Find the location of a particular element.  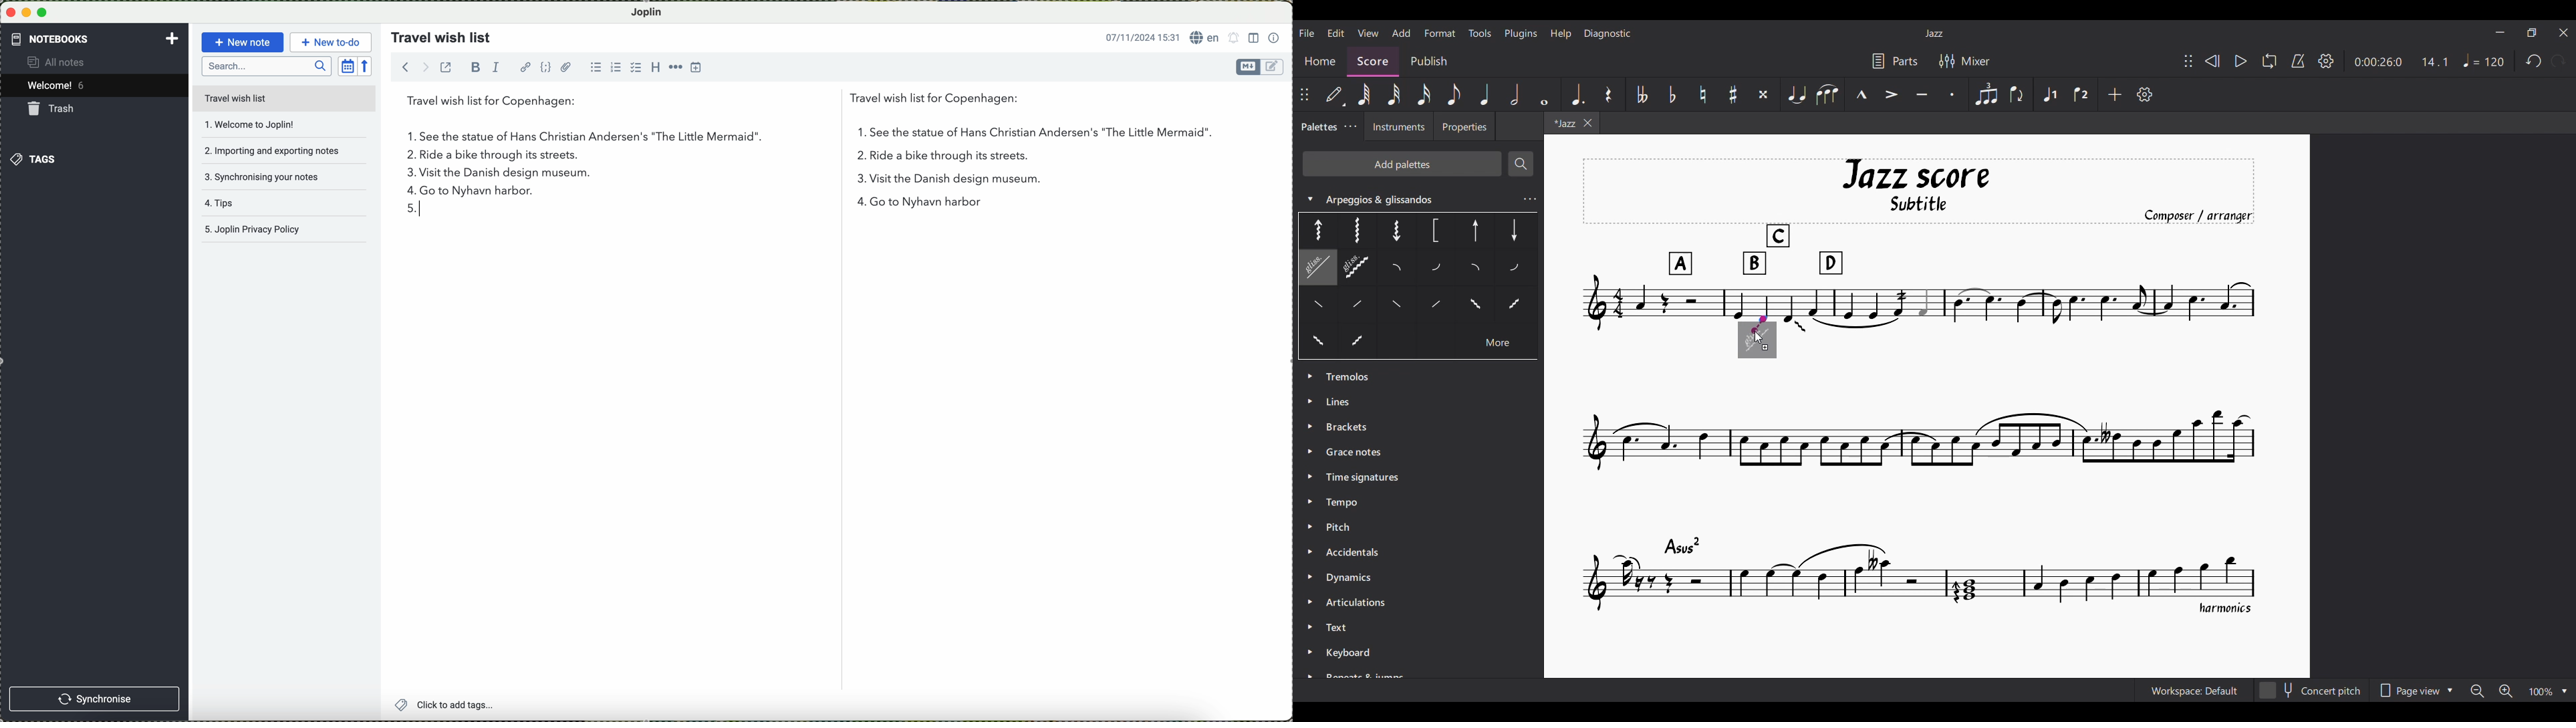

date and hour is located at coordinates (1139, 36).